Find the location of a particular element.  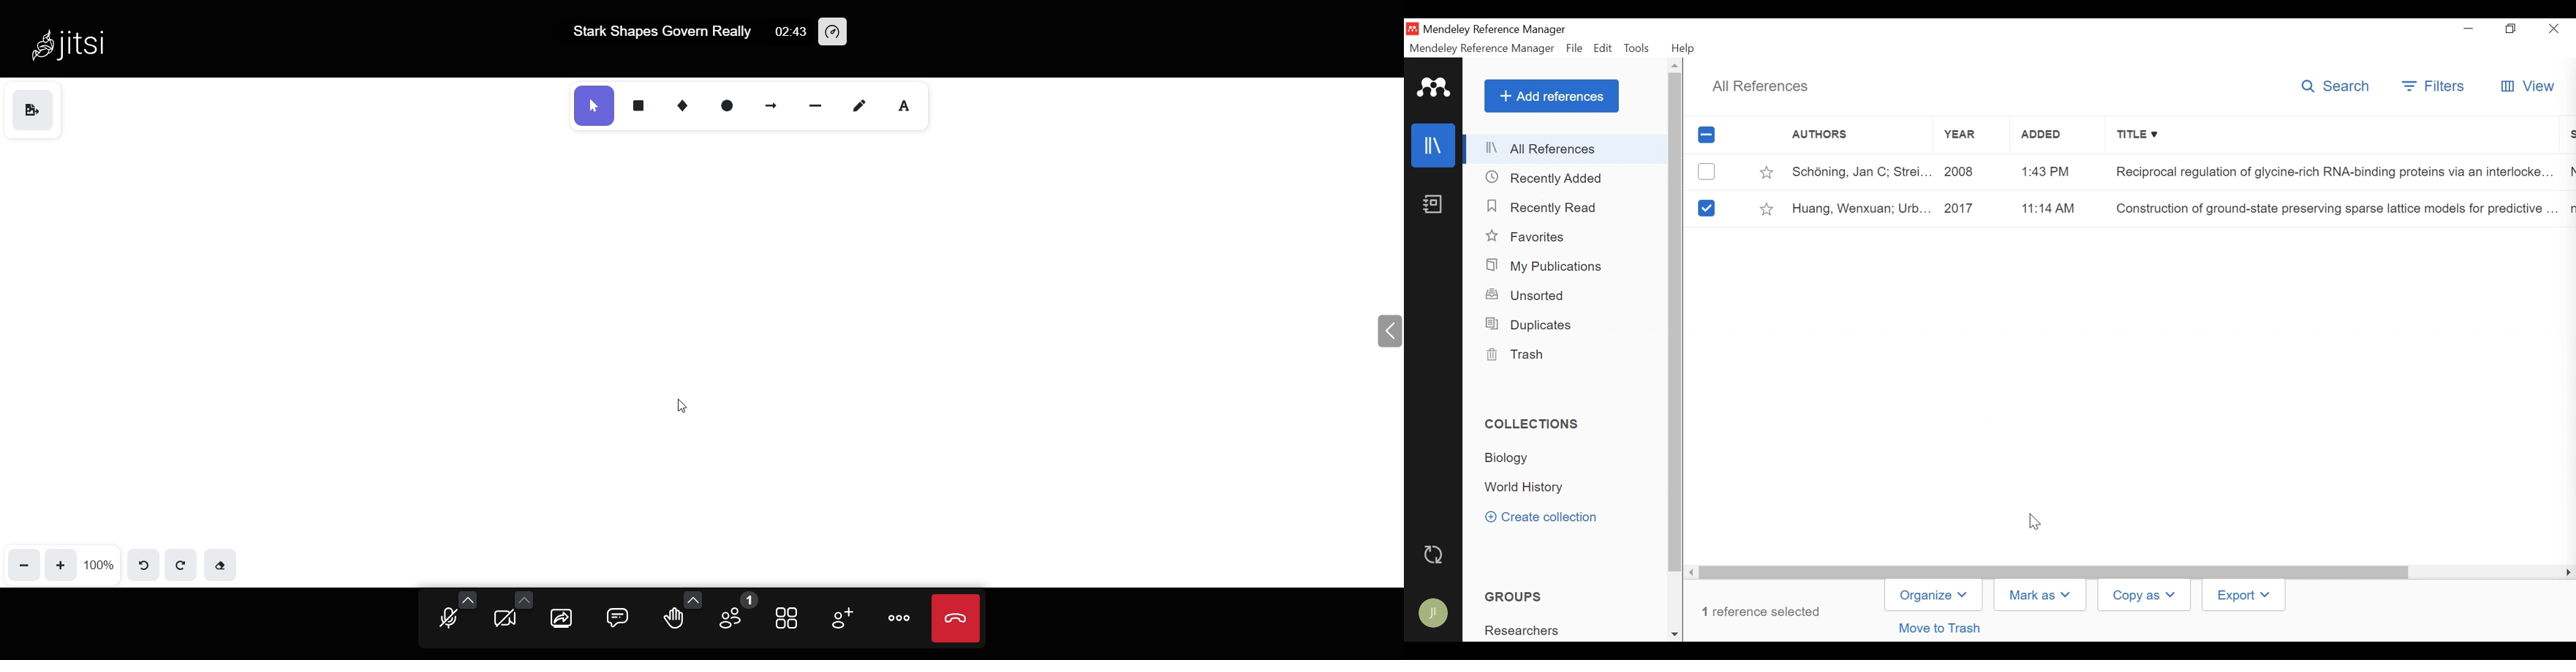

Library is located at coordinates (1432, 145).